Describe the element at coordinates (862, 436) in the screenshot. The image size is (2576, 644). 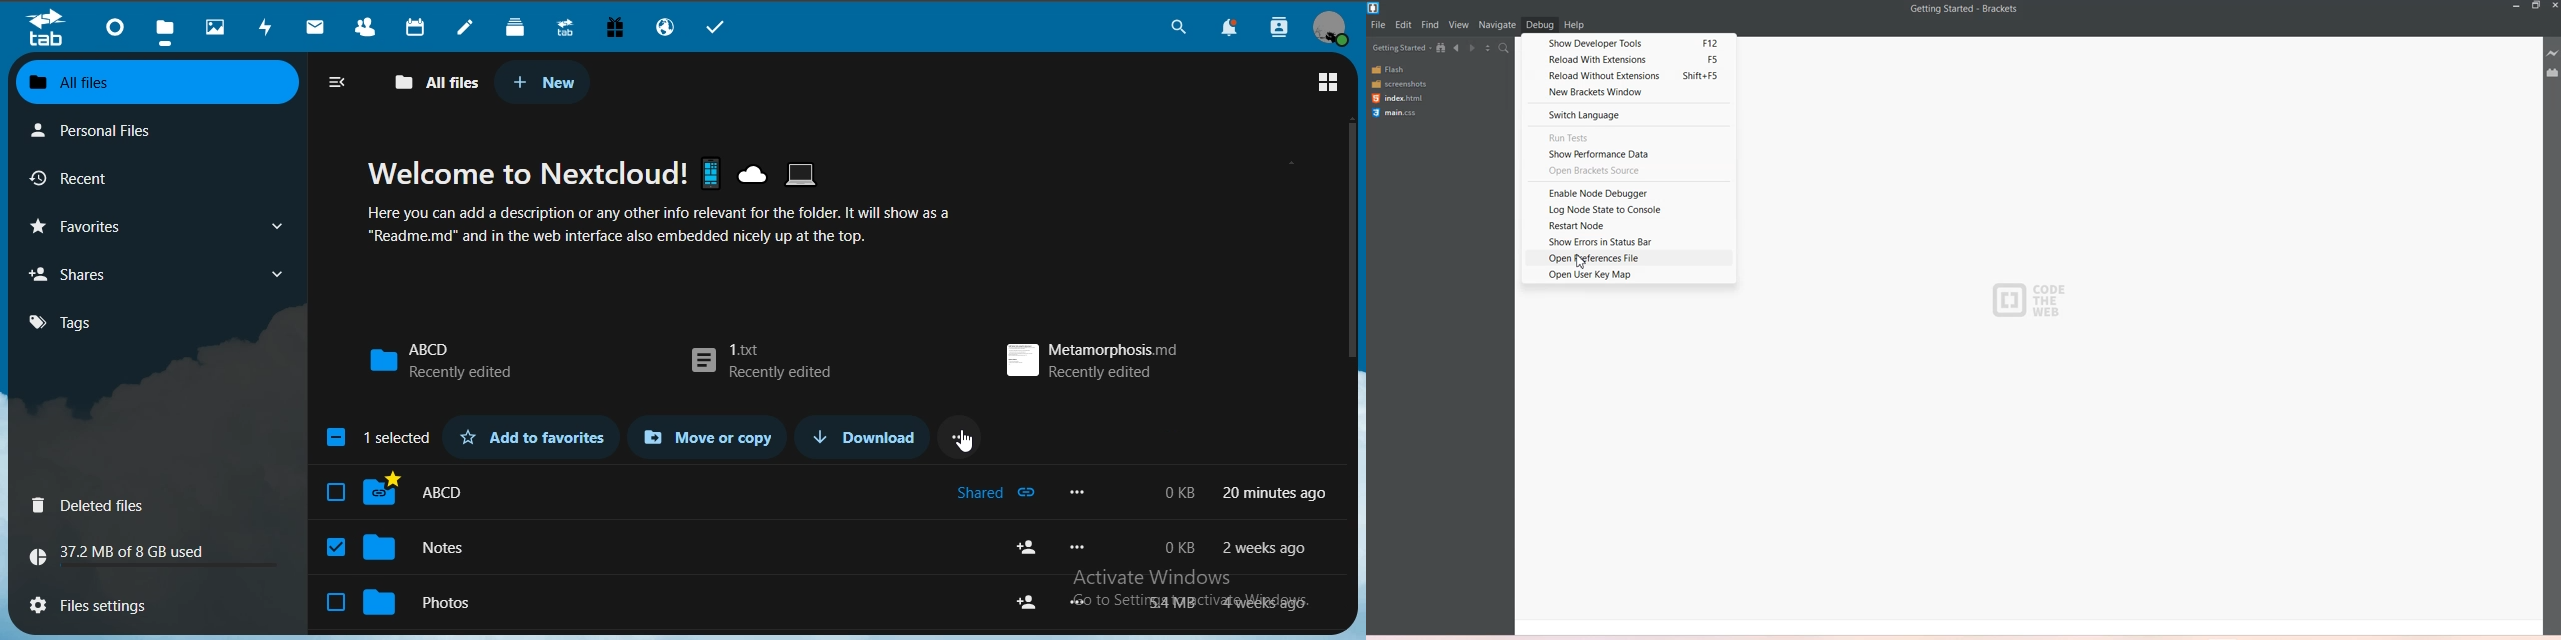
I see `download` at that location.